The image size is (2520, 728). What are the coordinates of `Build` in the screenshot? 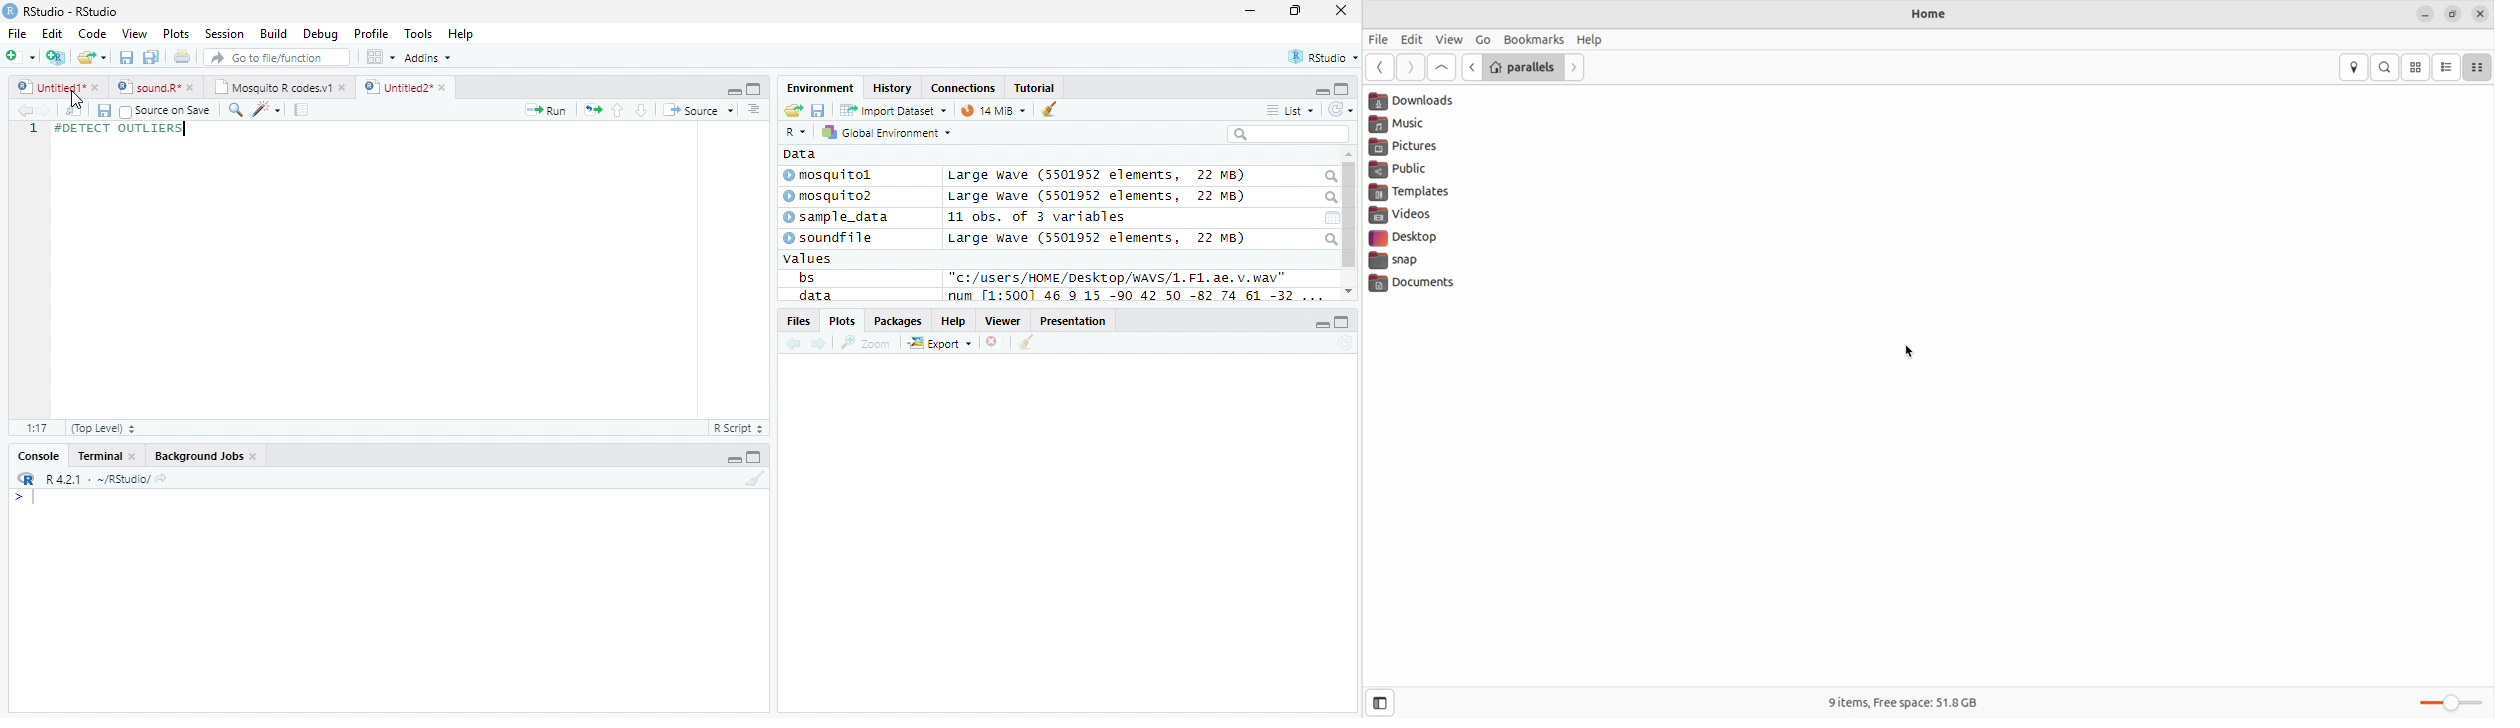 It's located at (274, 33).